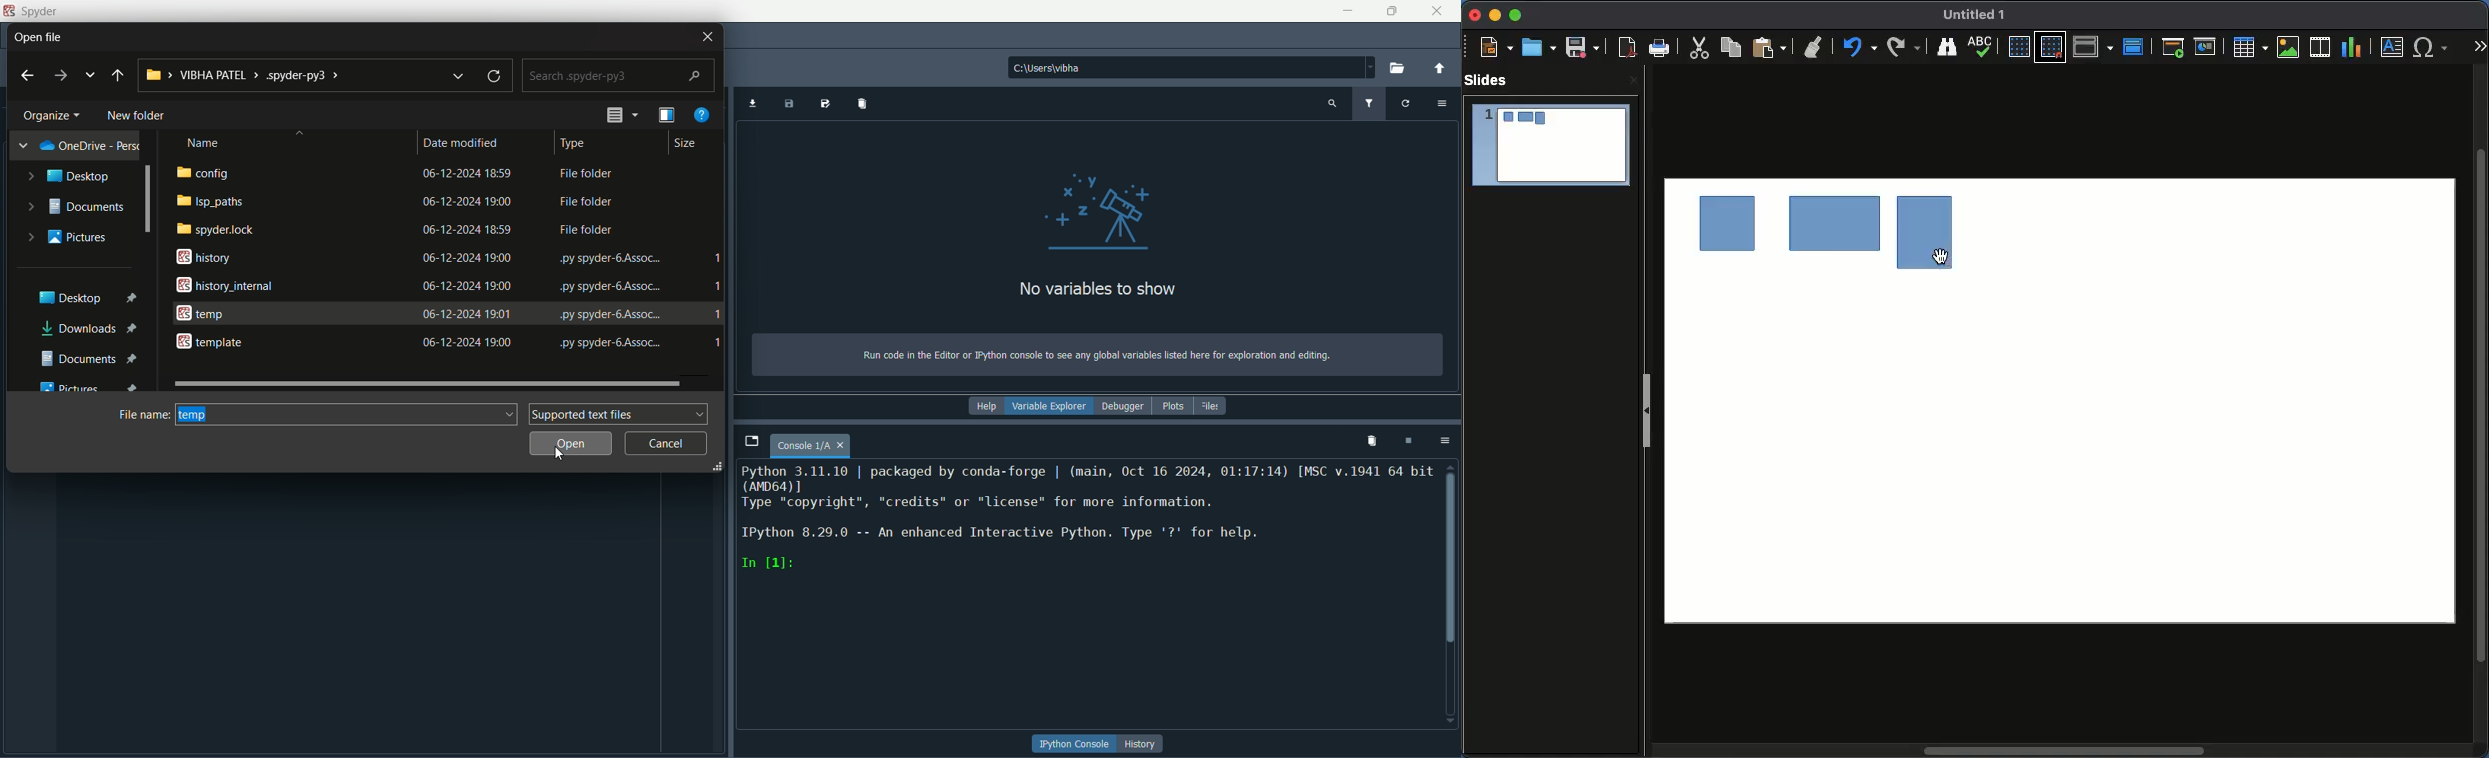 The height and width of the screenshot is (784, 2492). What do you see at coordinates (1095, 355) in the screenshot?
I see `text` at bounding box center [1095, 355].